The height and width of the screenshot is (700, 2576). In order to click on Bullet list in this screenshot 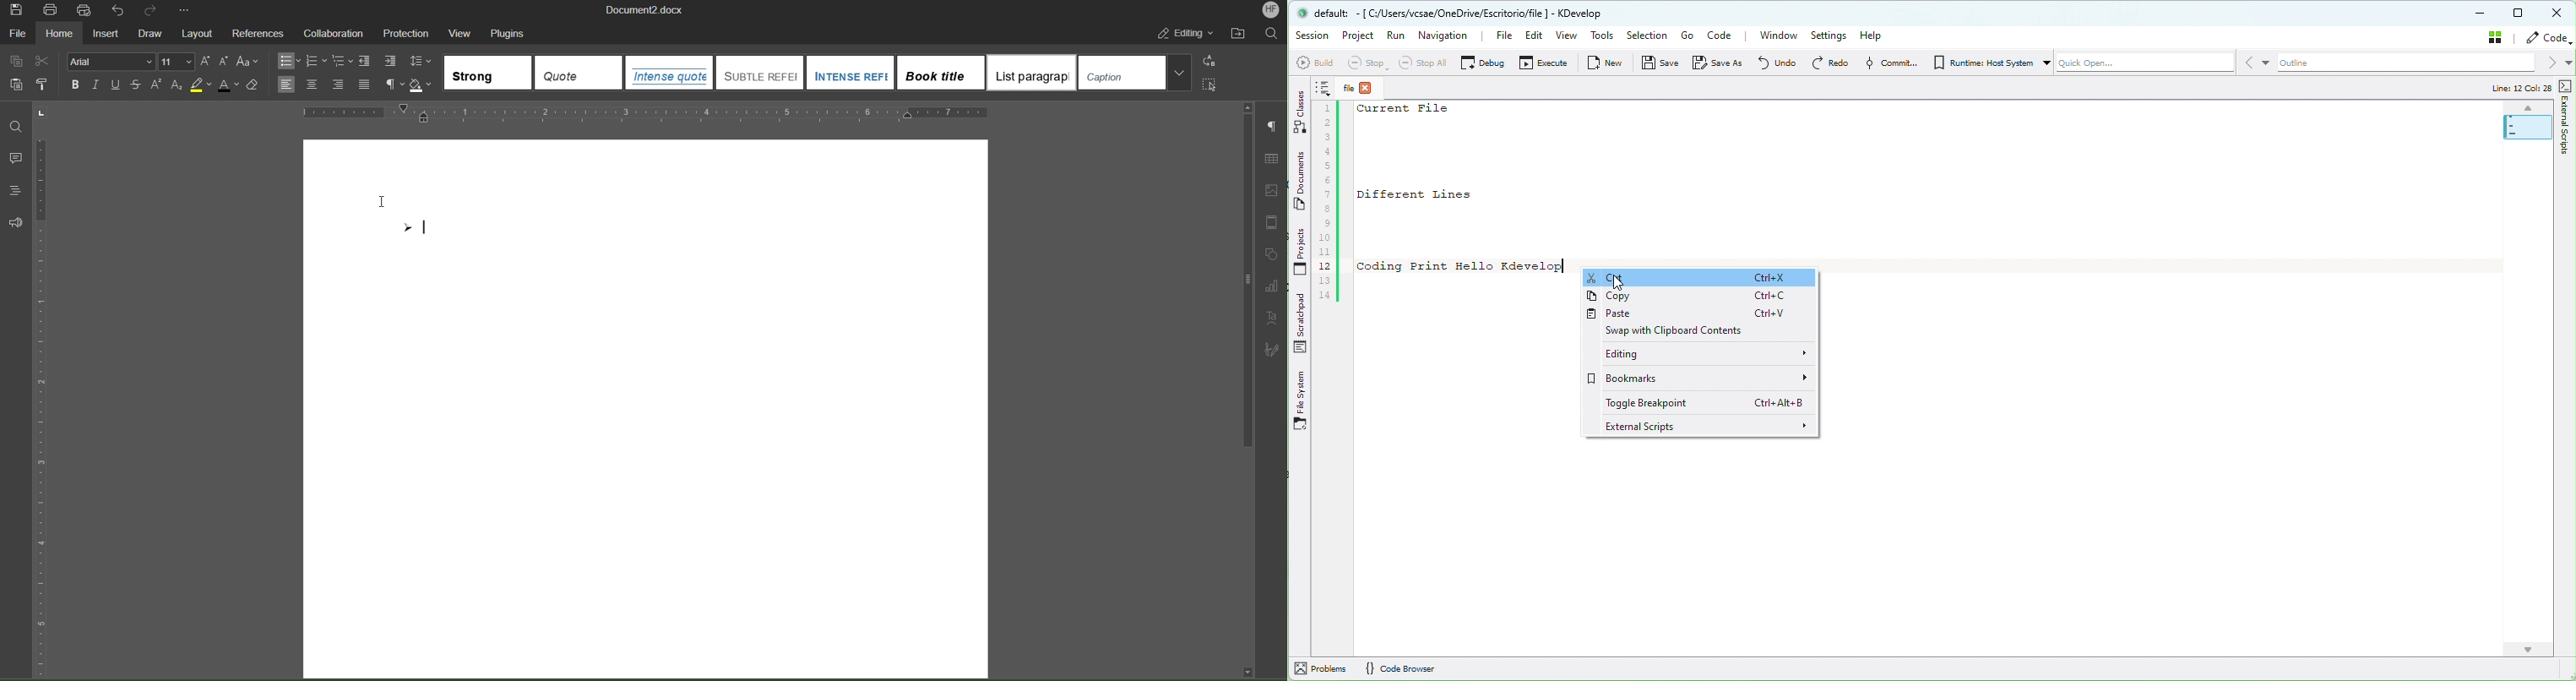, I will do `click(292, 60)`.